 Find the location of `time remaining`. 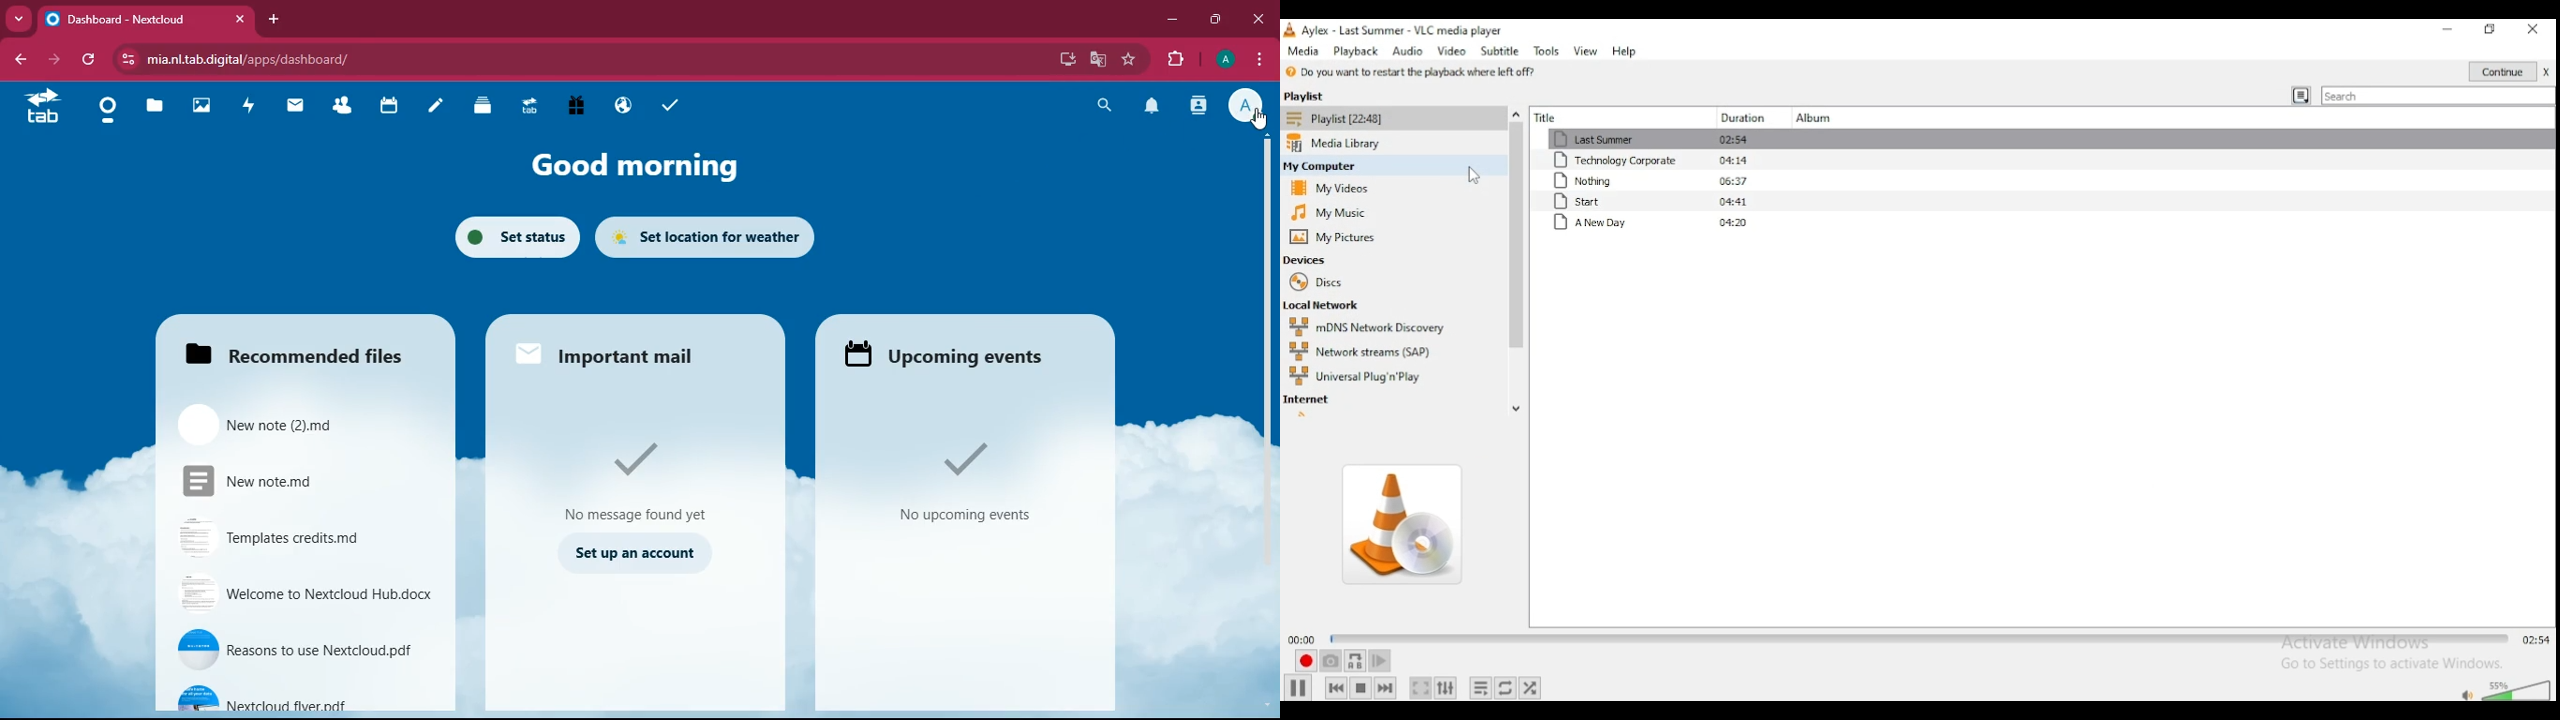

time remaining is located at coordinates (2535, 639).